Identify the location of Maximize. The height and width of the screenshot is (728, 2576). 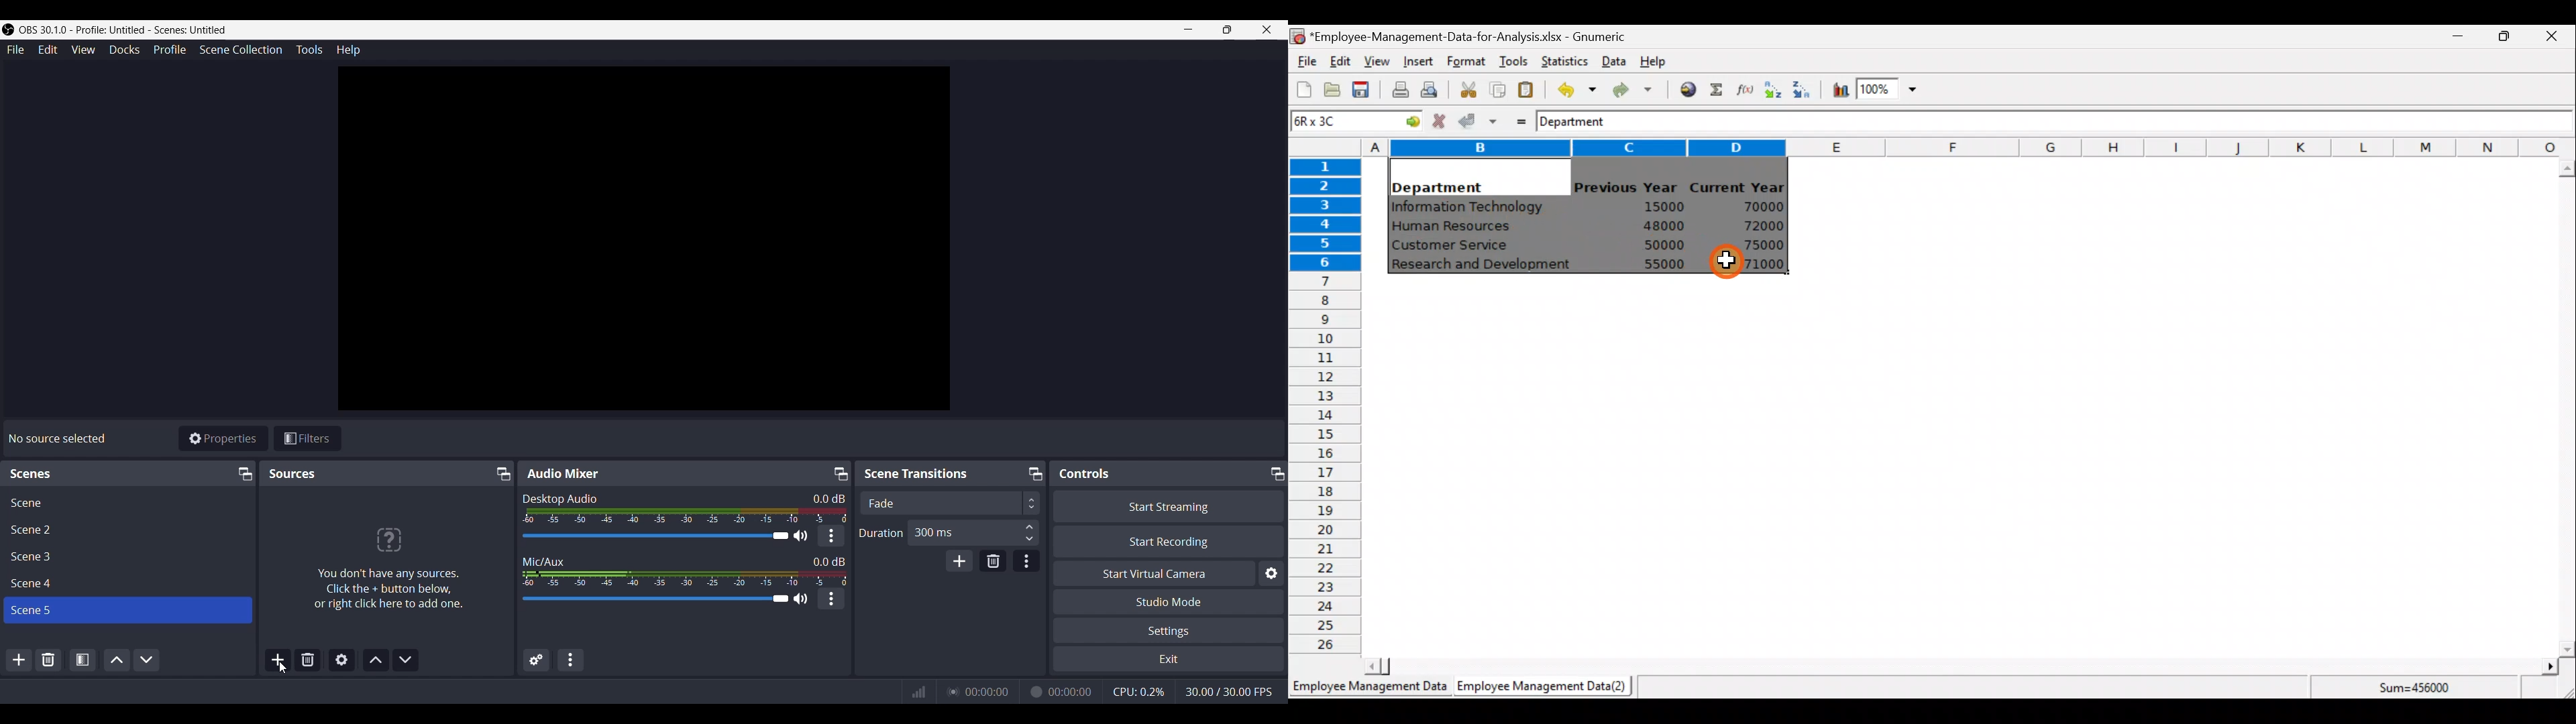
(839, 471).